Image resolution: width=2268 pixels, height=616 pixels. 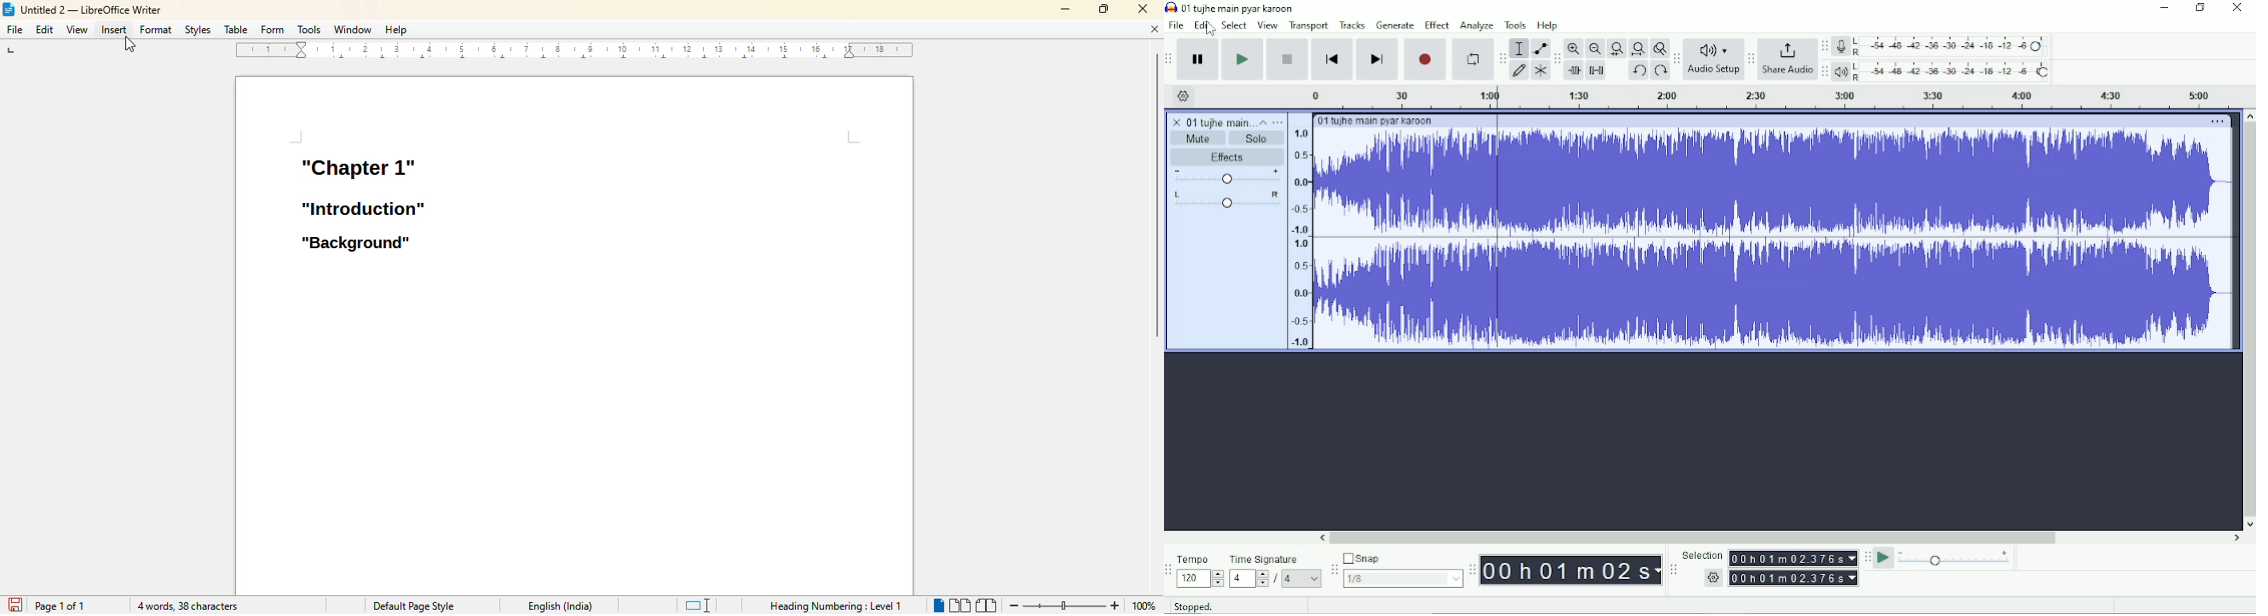 I want to click on View, so click(x=1268, y=25).